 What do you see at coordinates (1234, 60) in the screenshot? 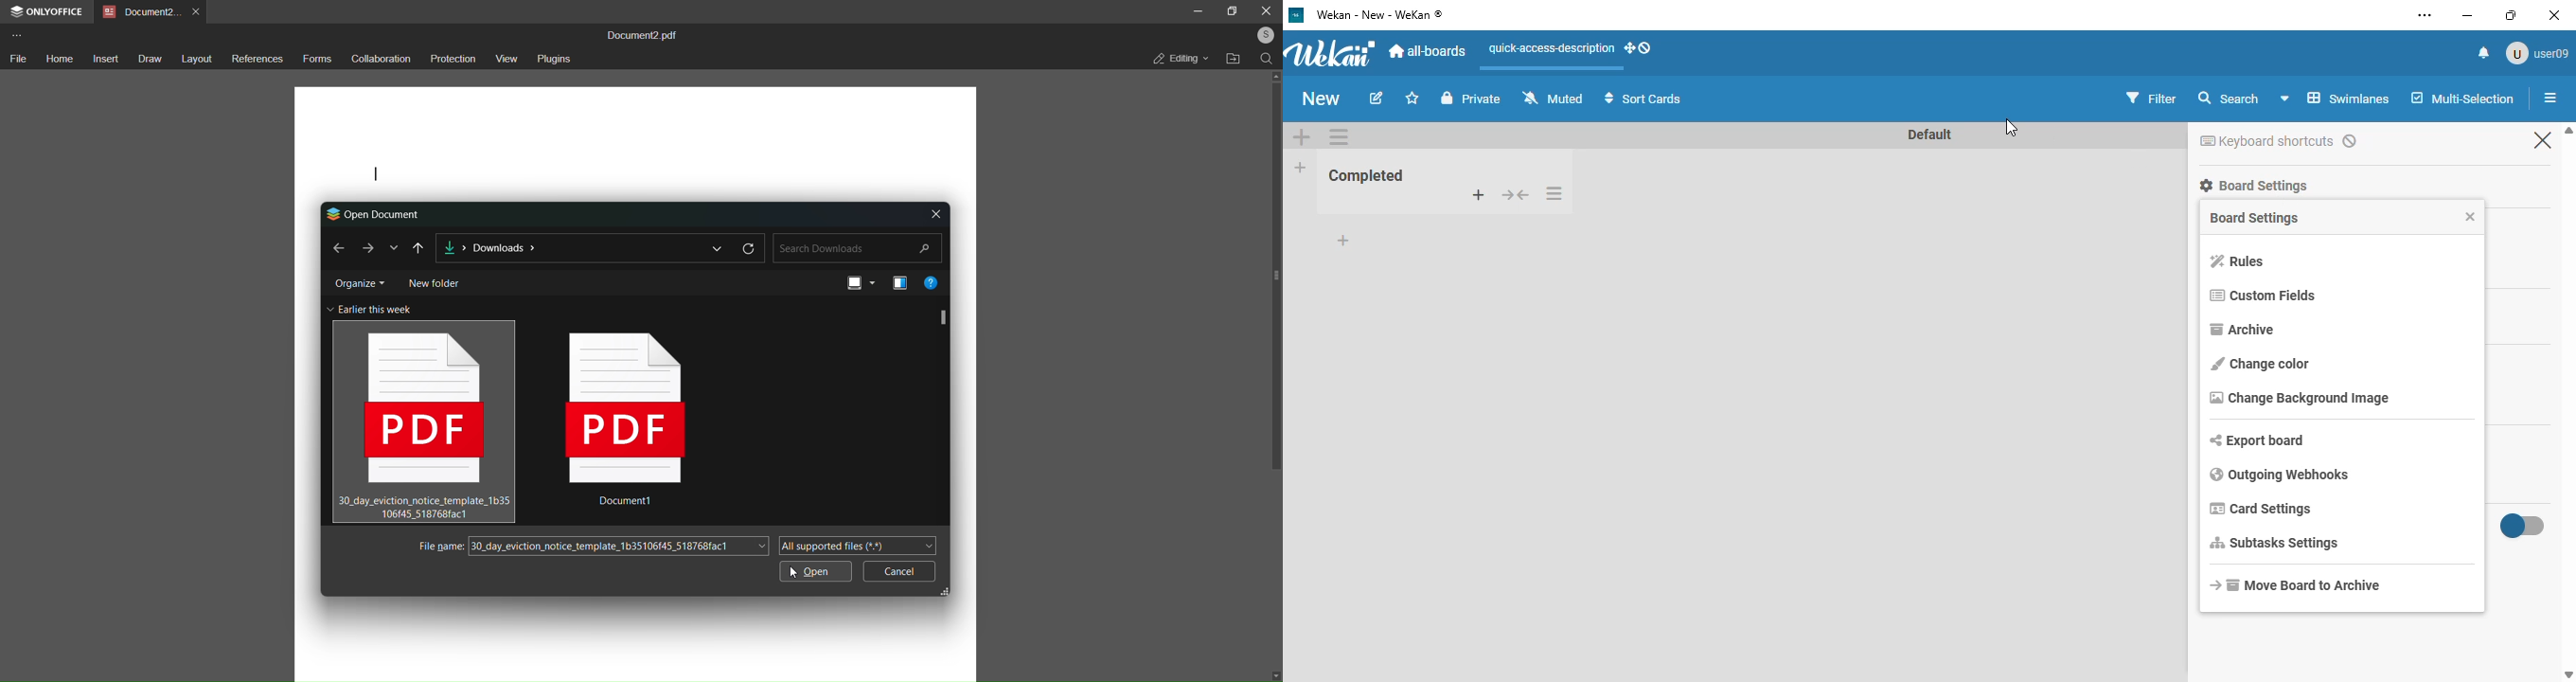
I see `file location` at bounding box center [1234, 60].